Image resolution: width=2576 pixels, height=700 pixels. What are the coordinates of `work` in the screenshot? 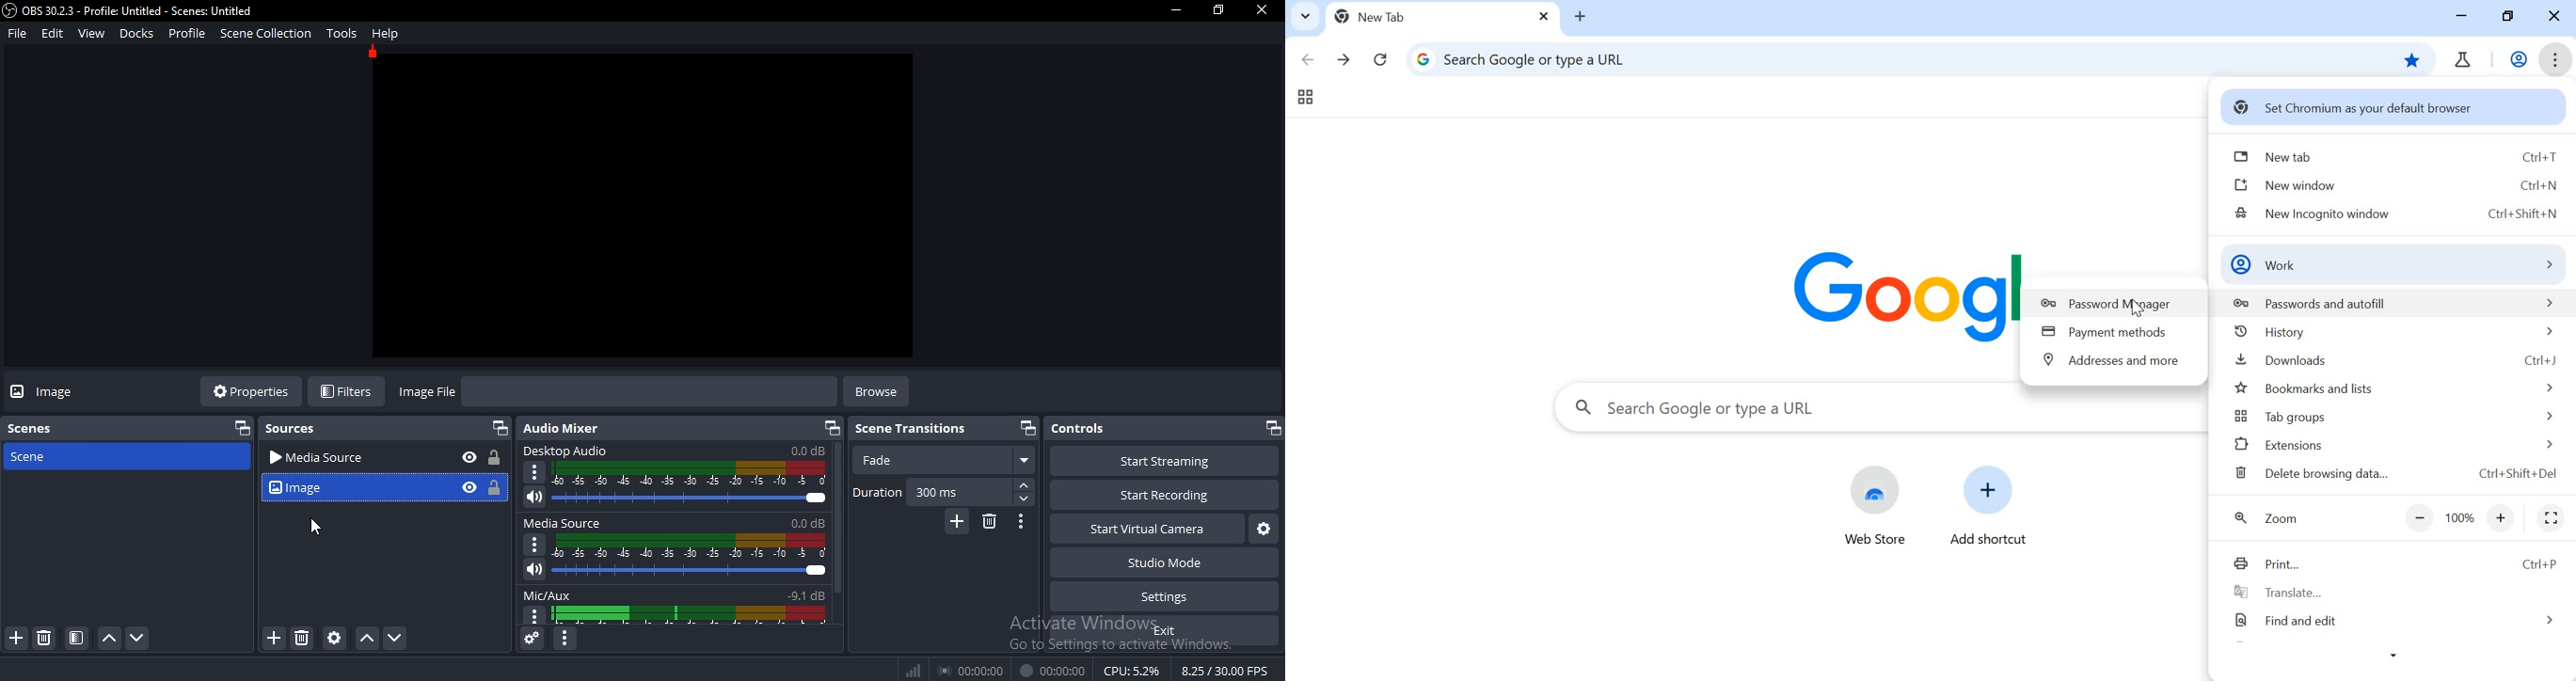 It's located at (2517, 59).